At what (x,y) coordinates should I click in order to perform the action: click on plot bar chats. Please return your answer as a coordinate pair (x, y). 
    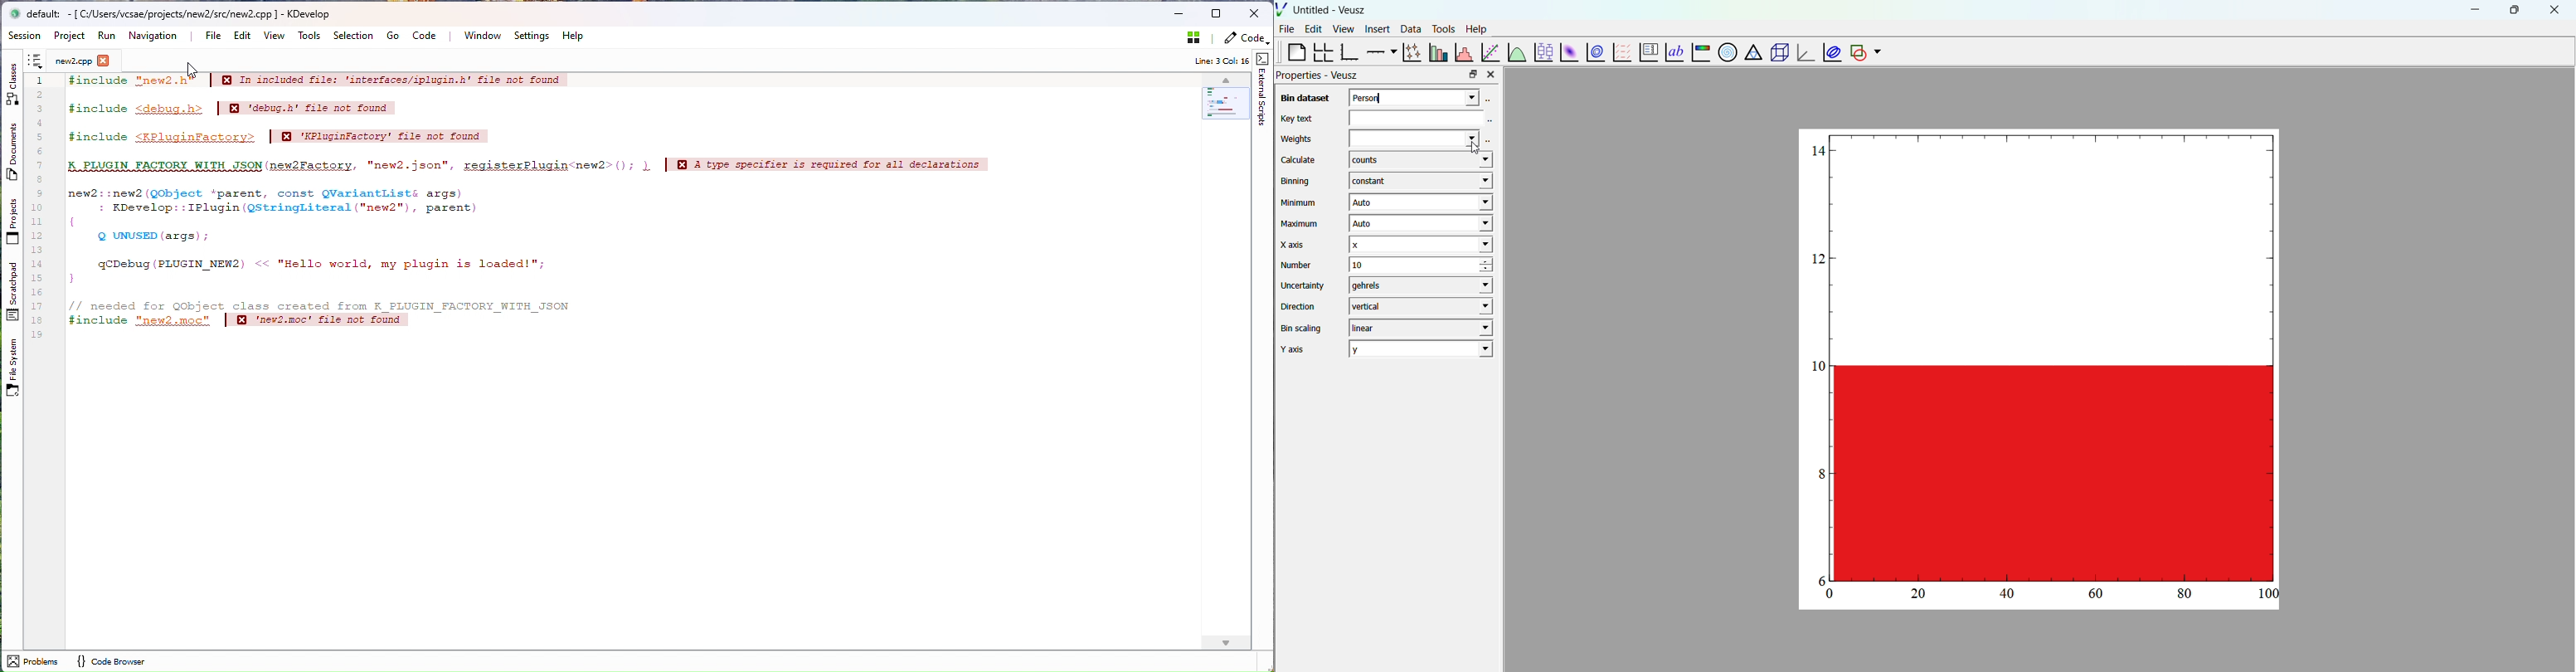
    Looking at the image, I should click on (1437, 52).